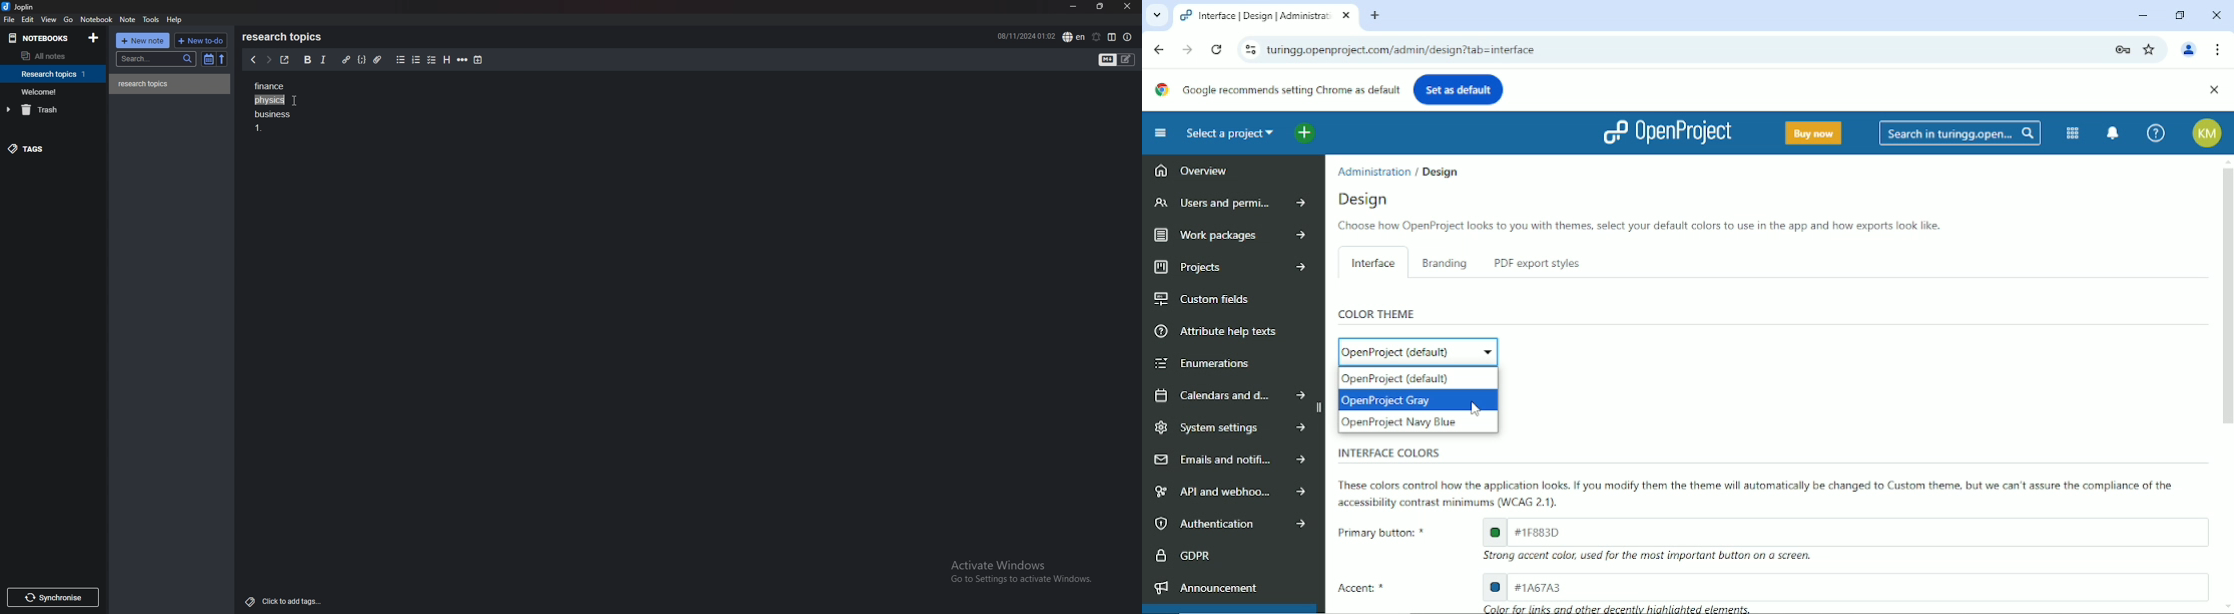 This screenshot has height=616, width=2240. I want to click on minimize, so click(1073, 7).